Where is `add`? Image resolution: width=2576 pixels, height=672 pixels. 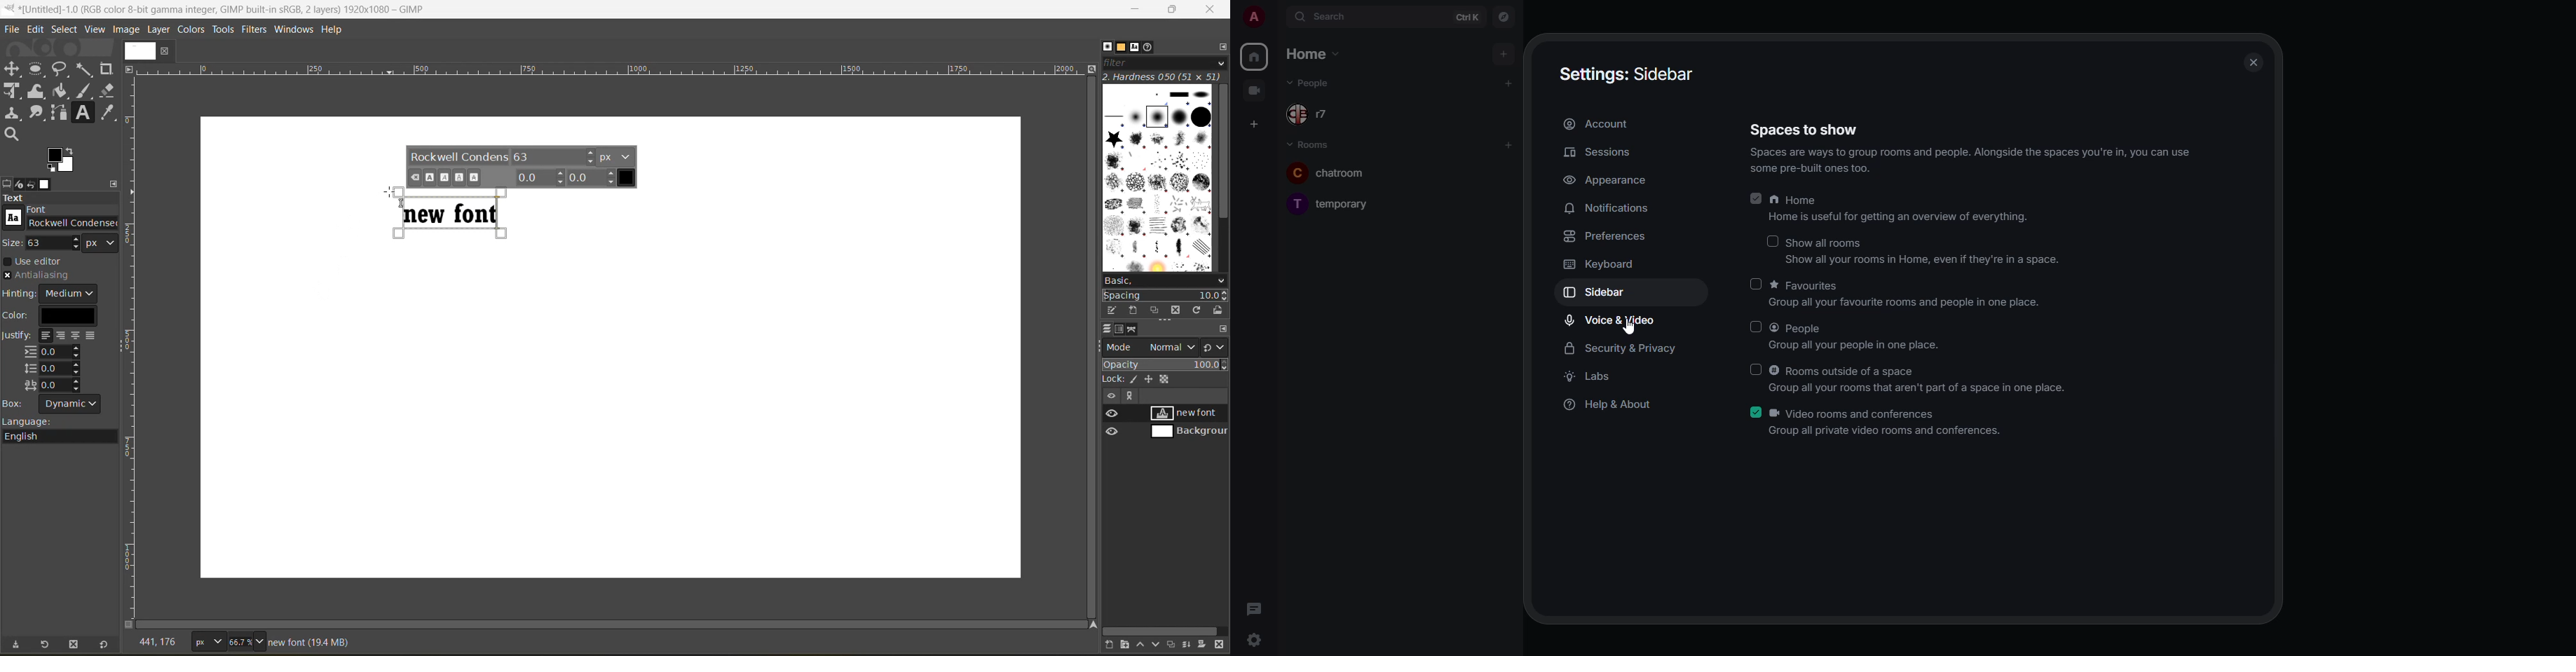 add is located at coordinates (1508, 83).